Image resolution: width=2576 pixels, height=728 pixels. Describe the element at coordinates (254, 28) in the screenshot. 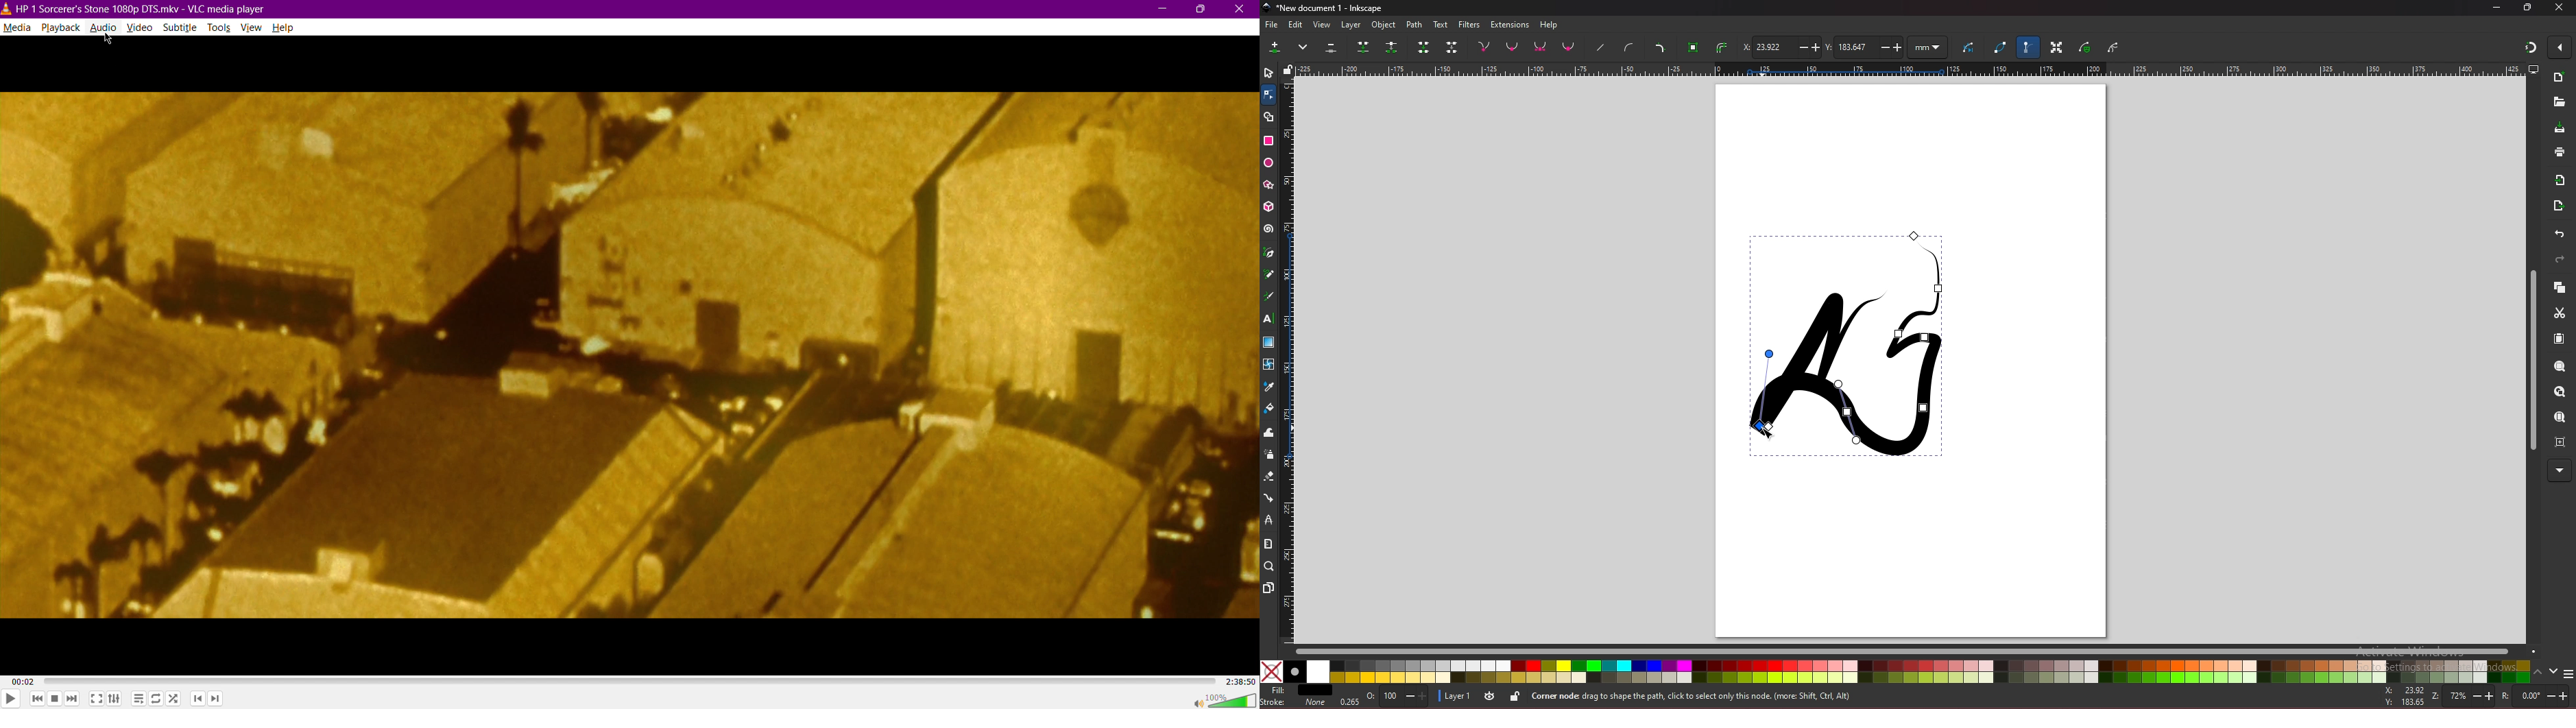

I see `View` at that location.